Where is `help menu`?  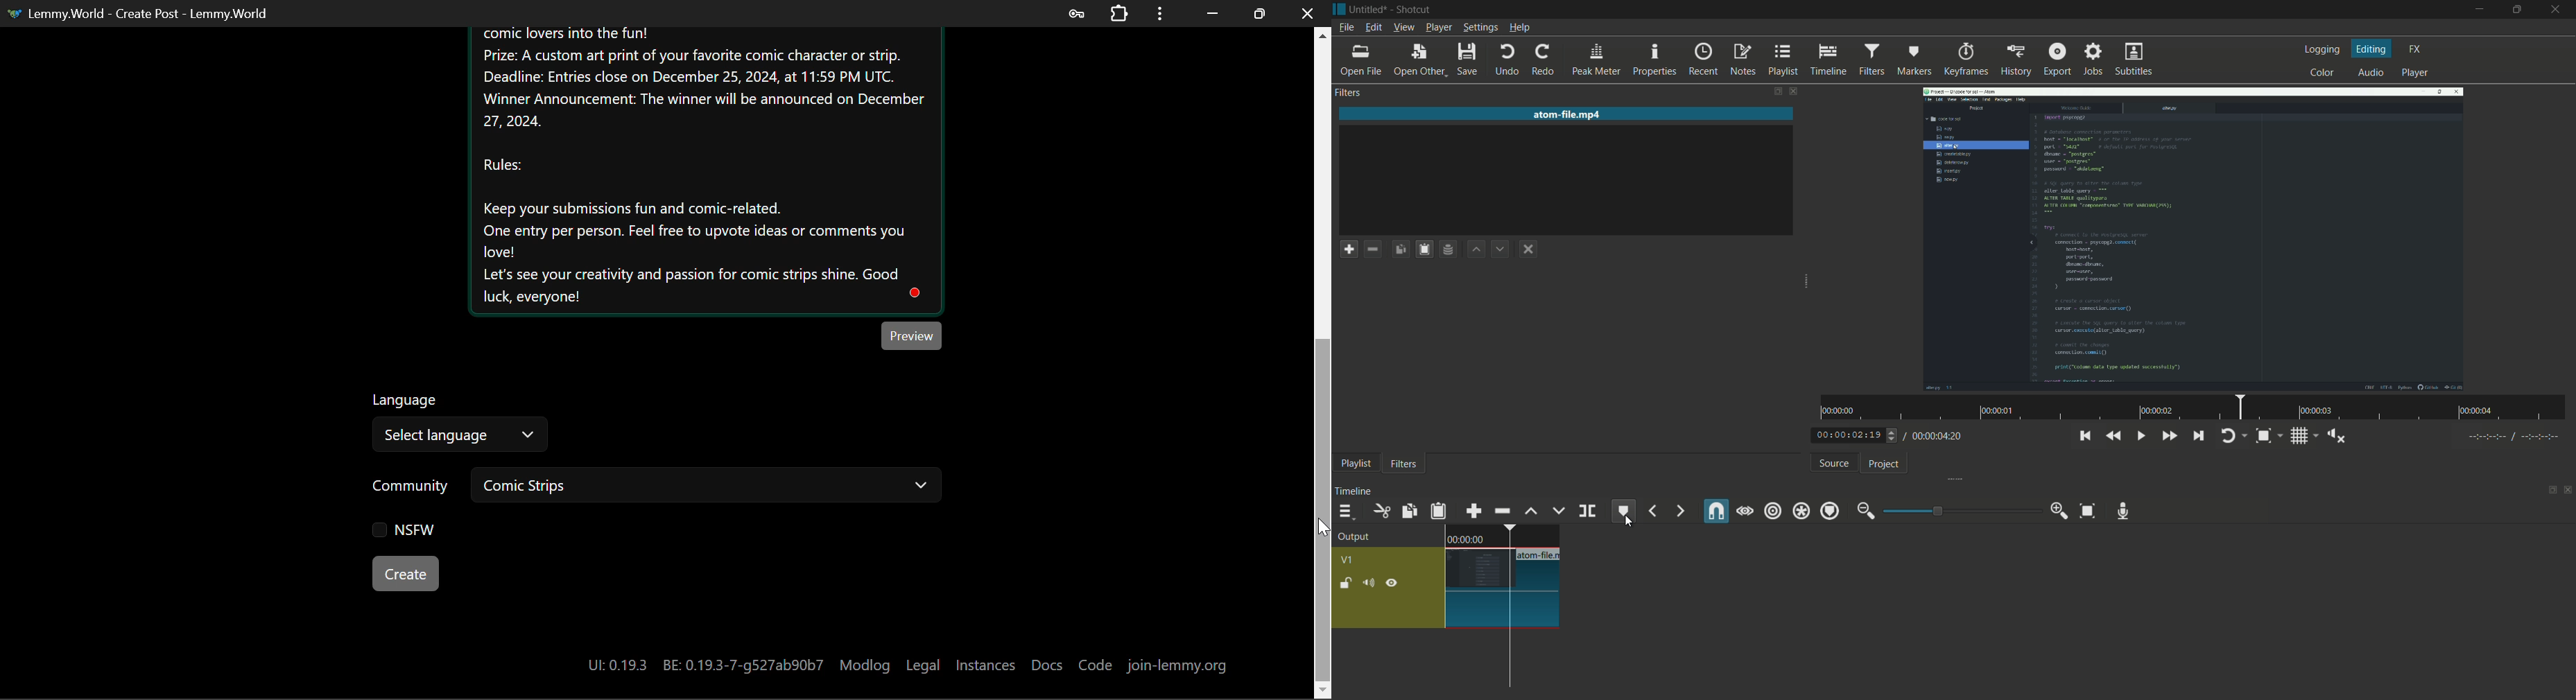 help menu is located at coordinates (1521, 27).